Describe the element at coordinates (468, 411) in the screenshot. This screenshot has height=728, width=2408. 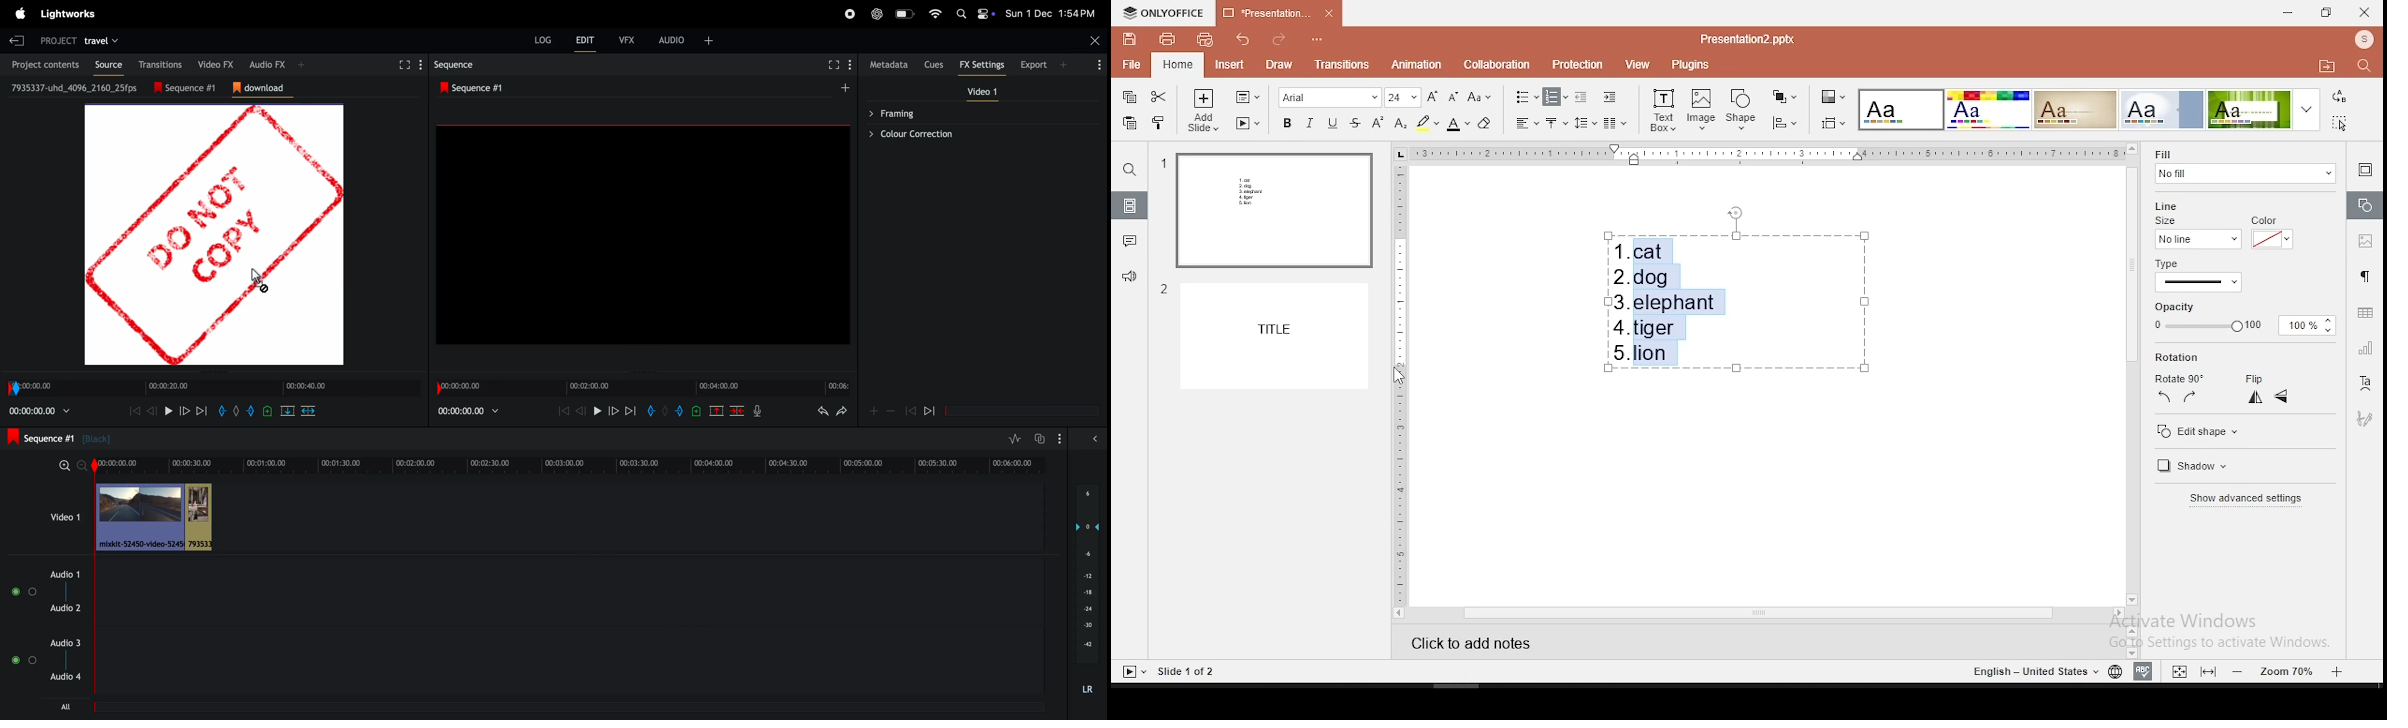
I see `playback time` at that location.